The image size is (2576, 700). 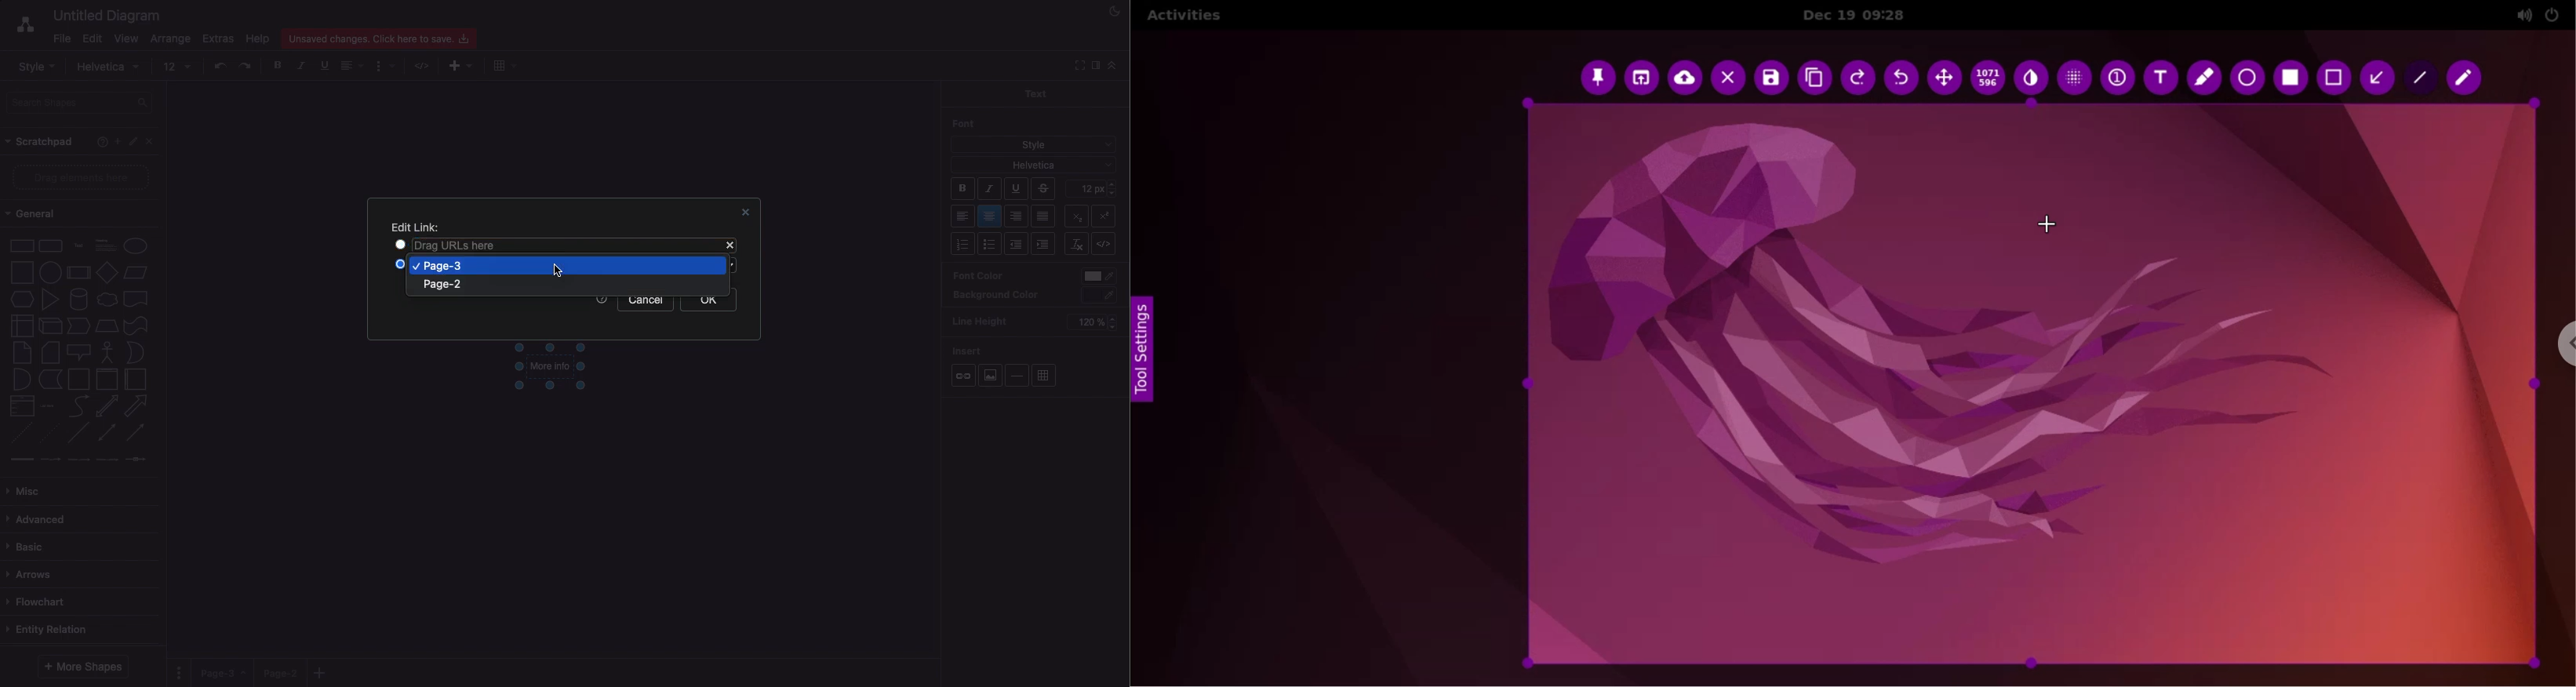 I want to click on Cancel, so click(x=646, y=300).